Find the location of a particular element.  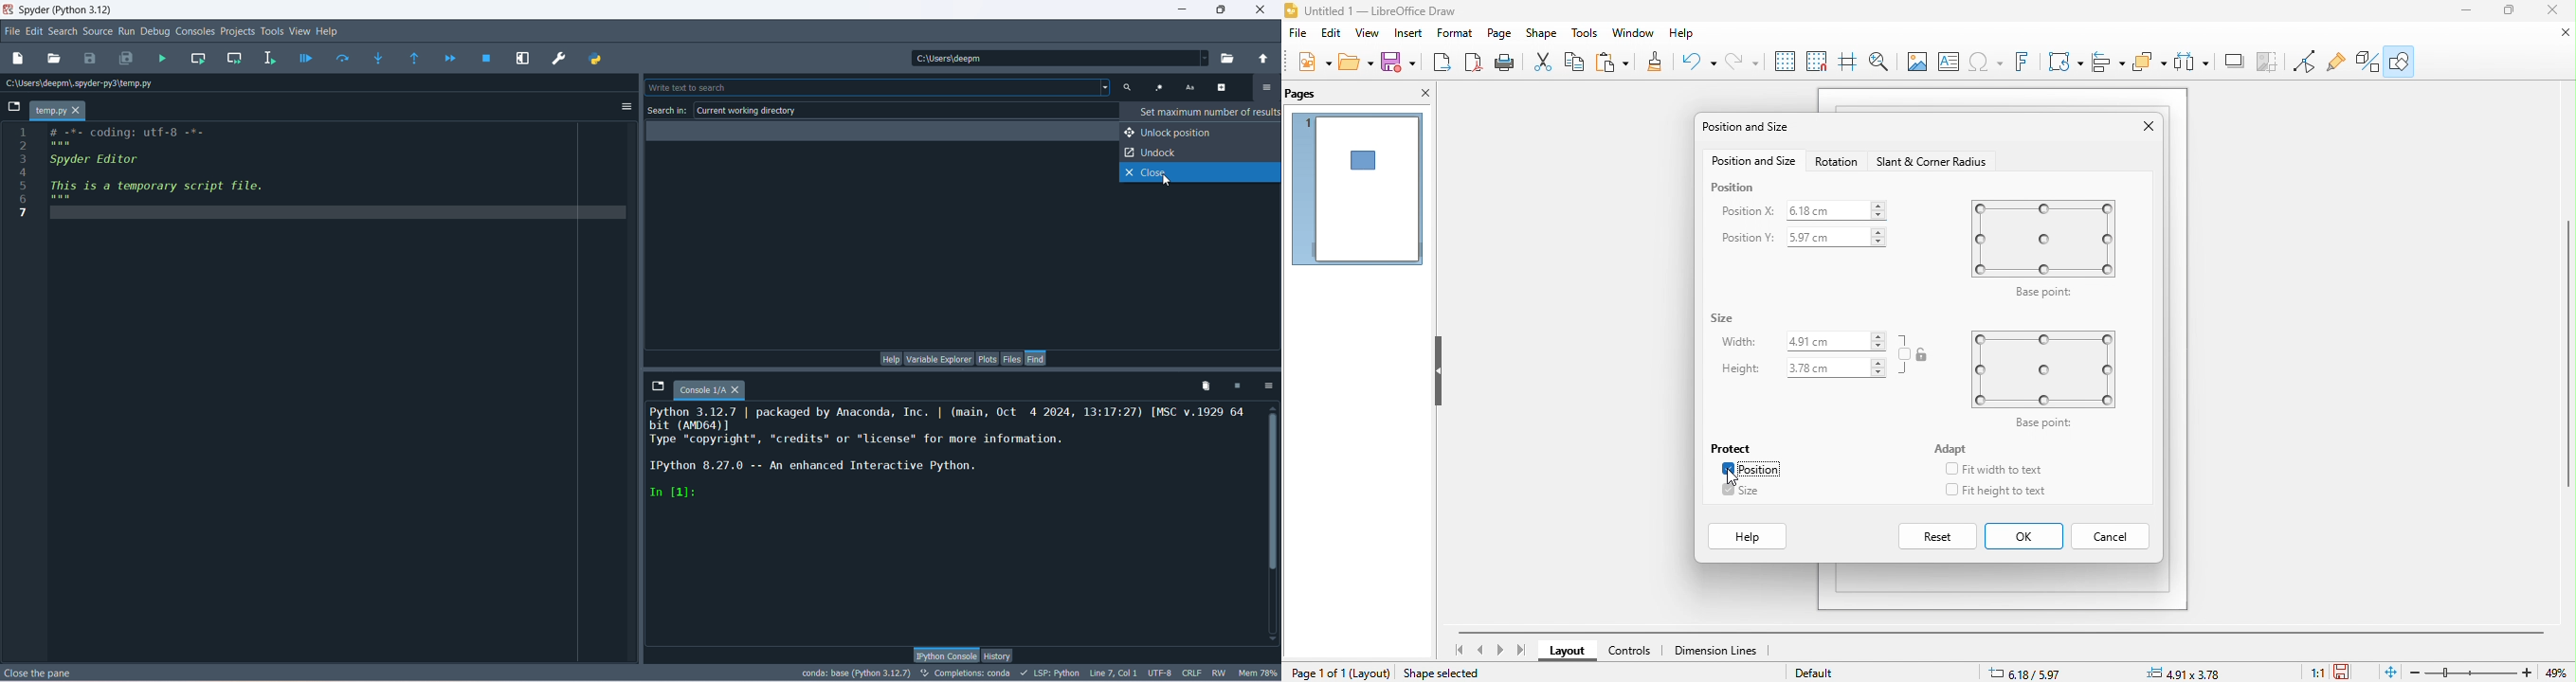

run selection is located at coordinates (271, 57).